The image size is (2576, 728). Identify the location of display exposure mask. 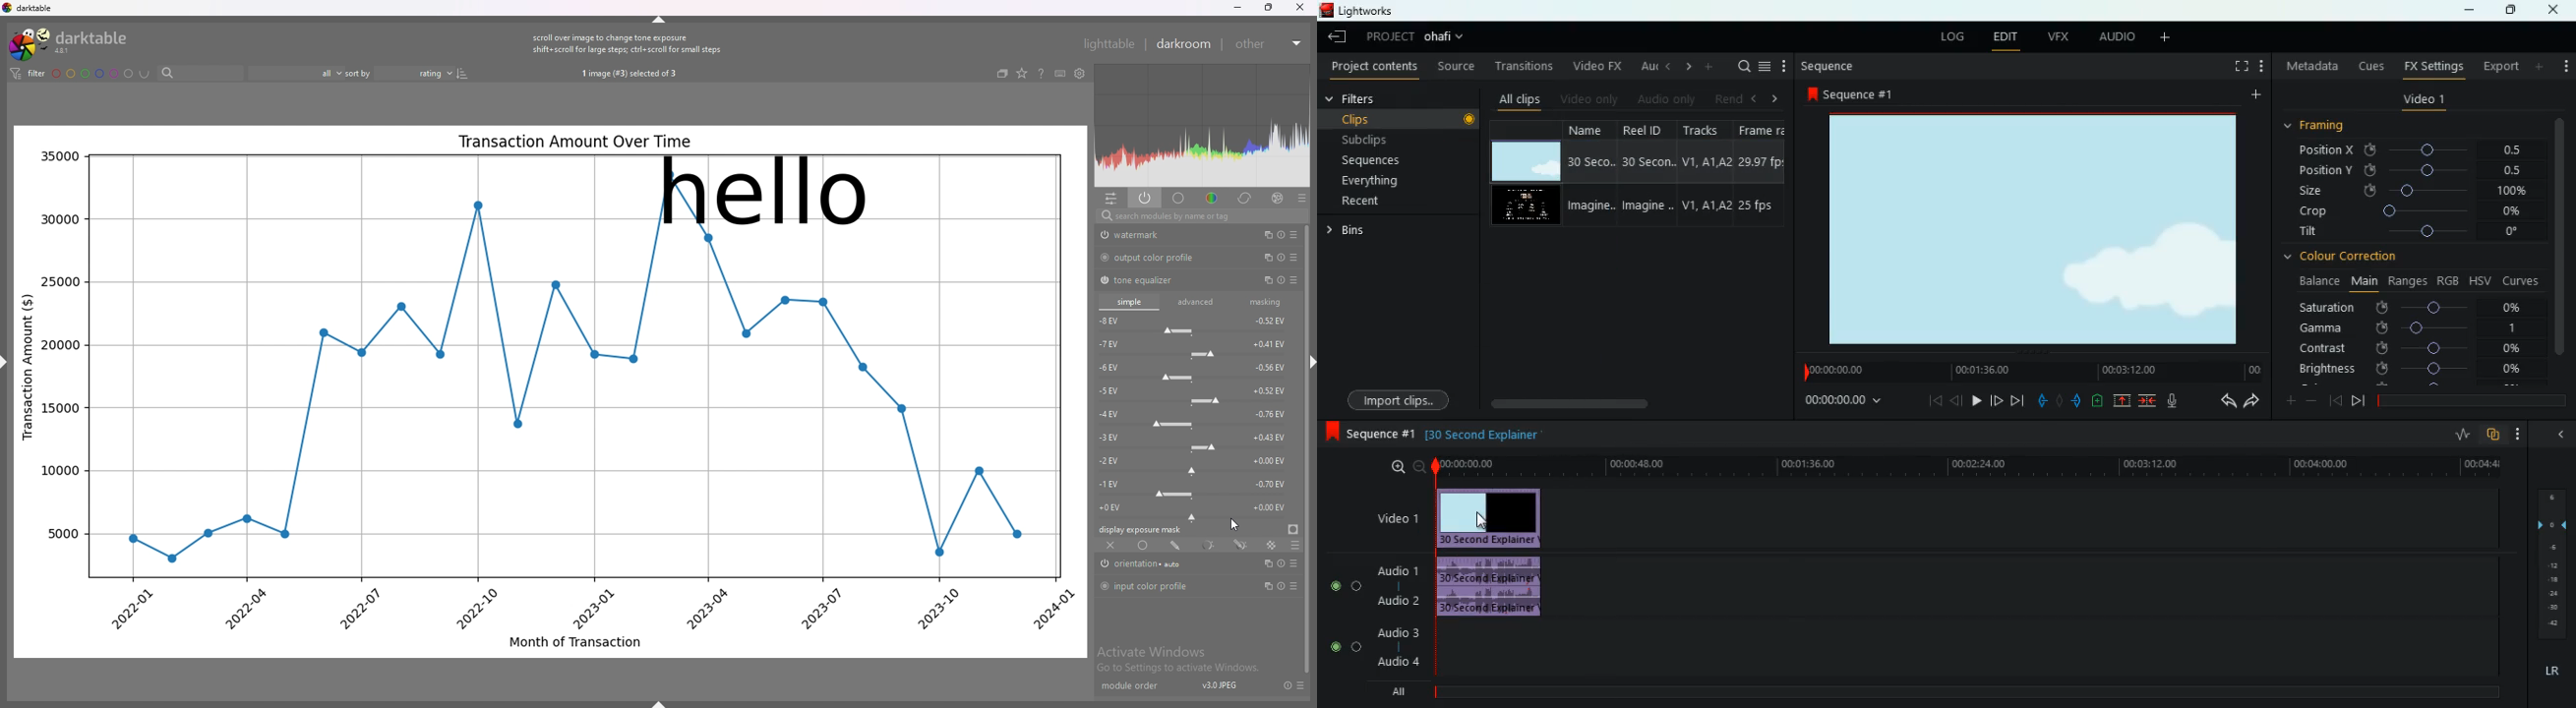
(1294, 530).